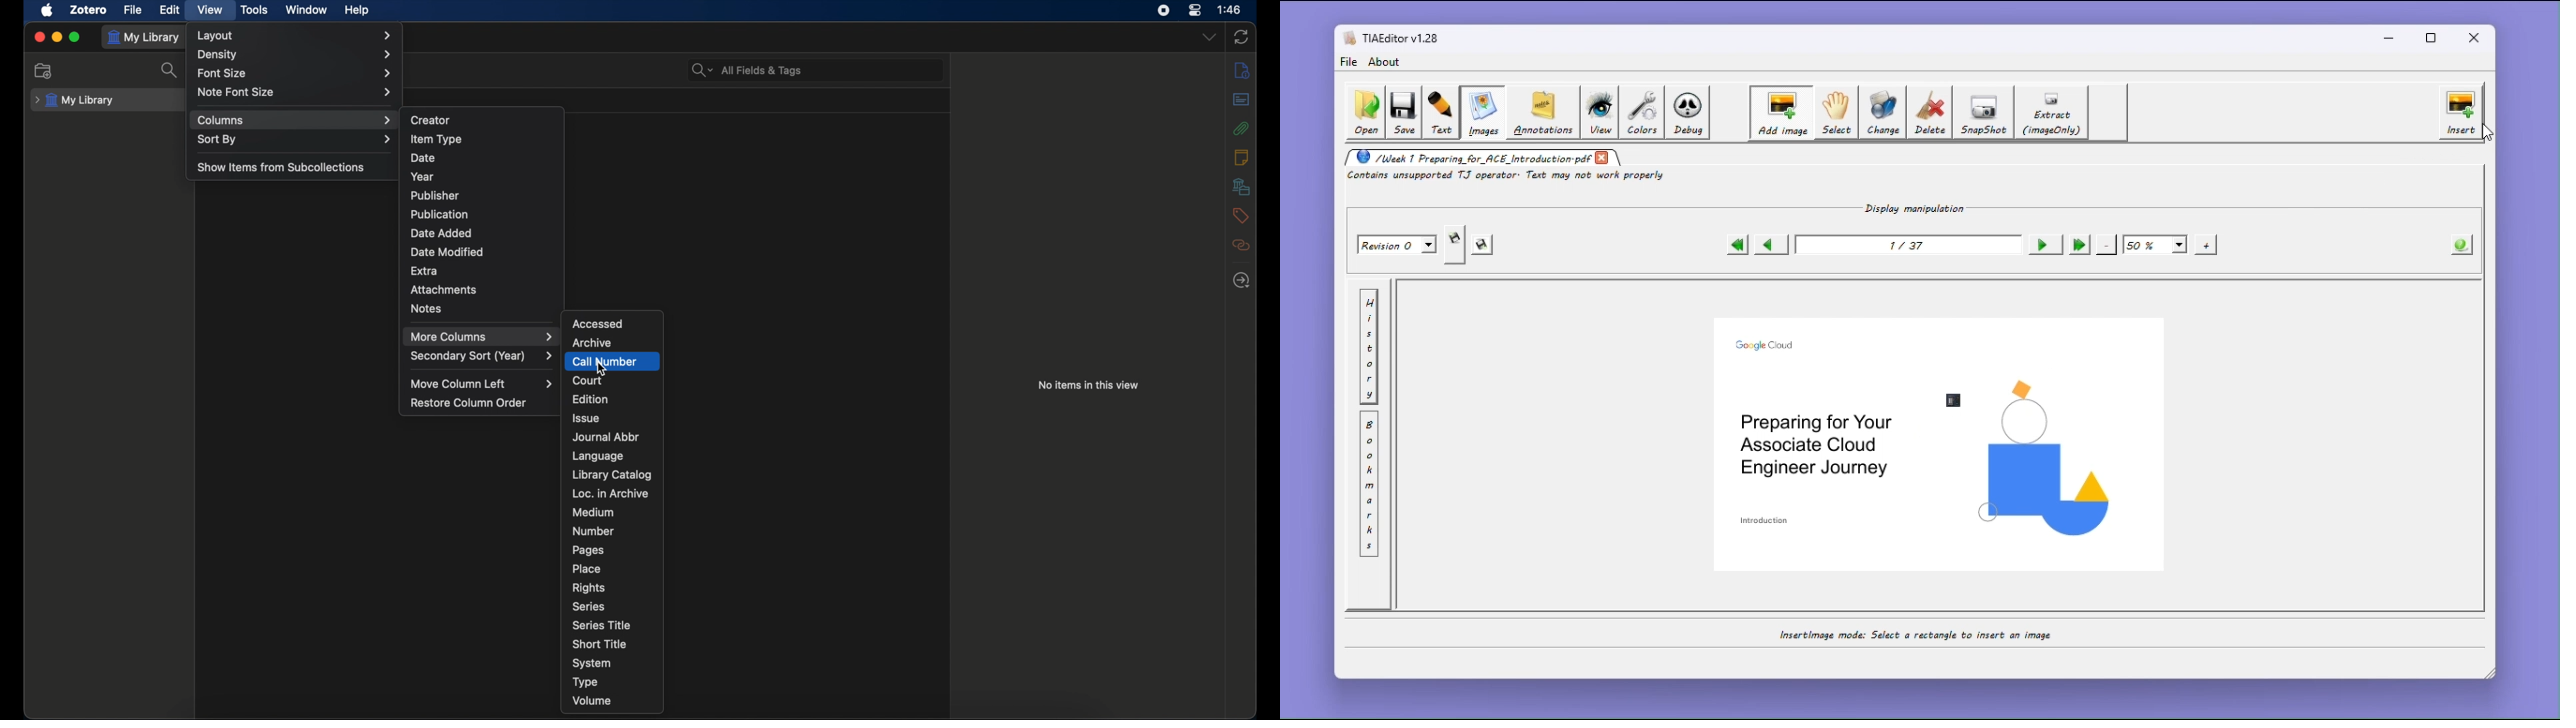 This screenshot has height=728, width=2576. I want to click on publication, so click(439, 213).